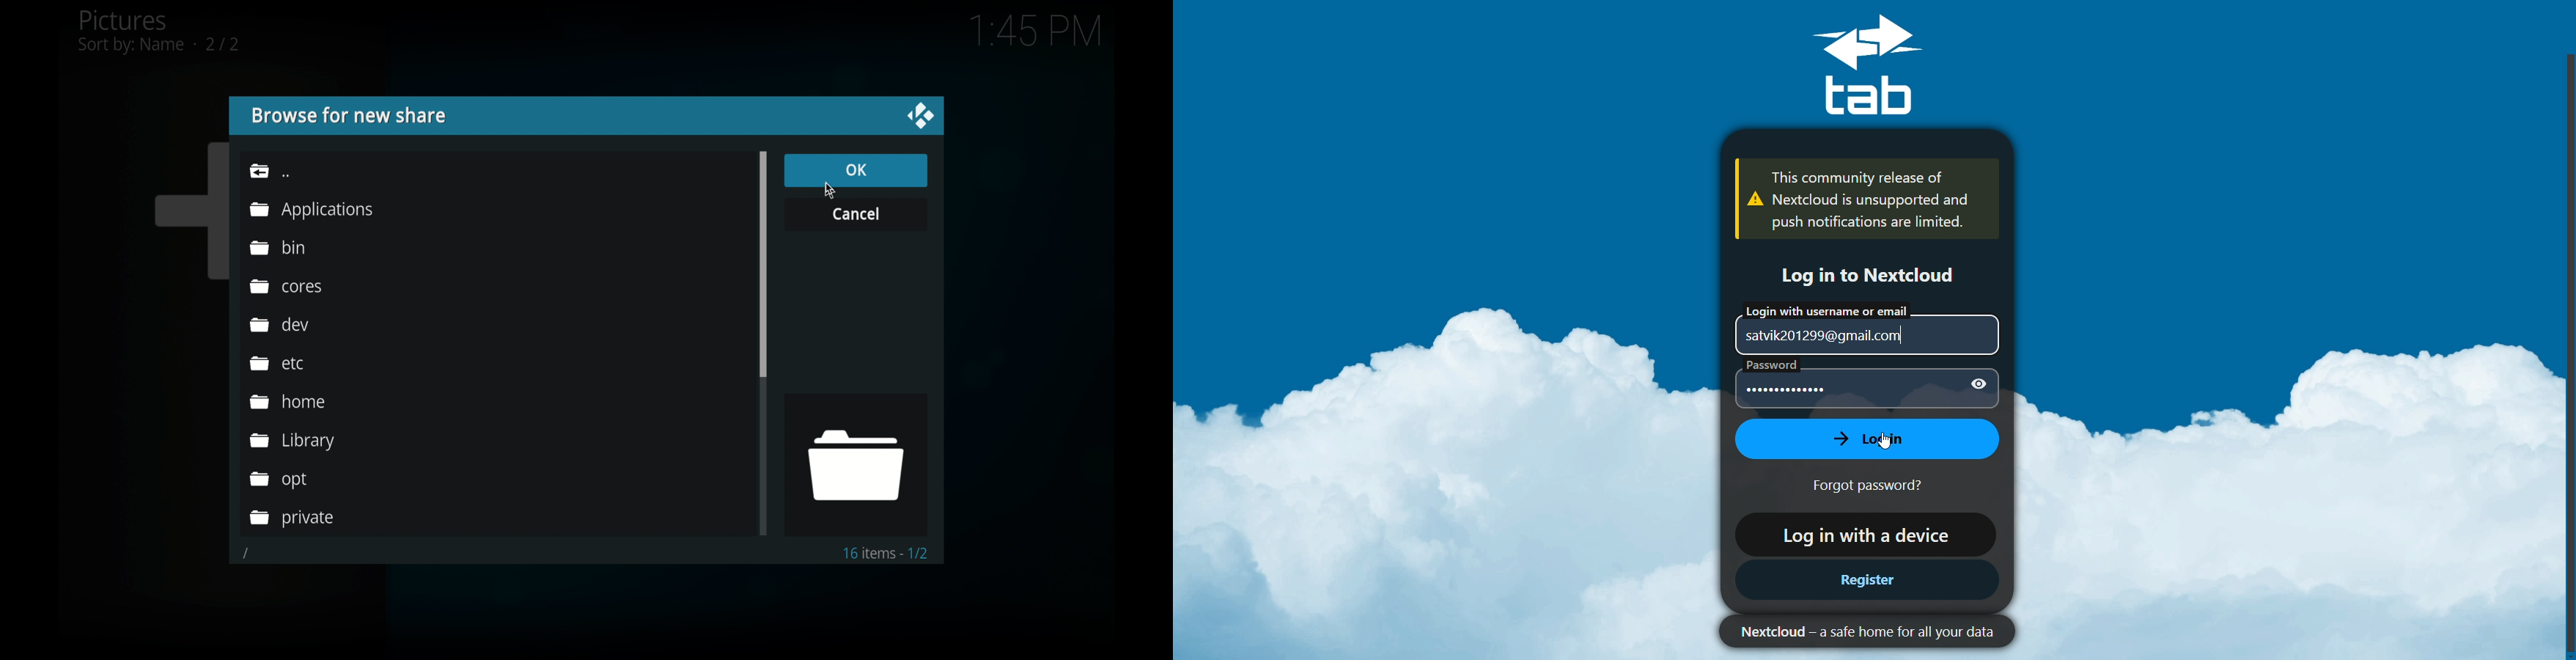 This screenshot has height=672, width=2576. Describe the element at coordinates (857, 171) in the screenshot. I see `ok` at that location.